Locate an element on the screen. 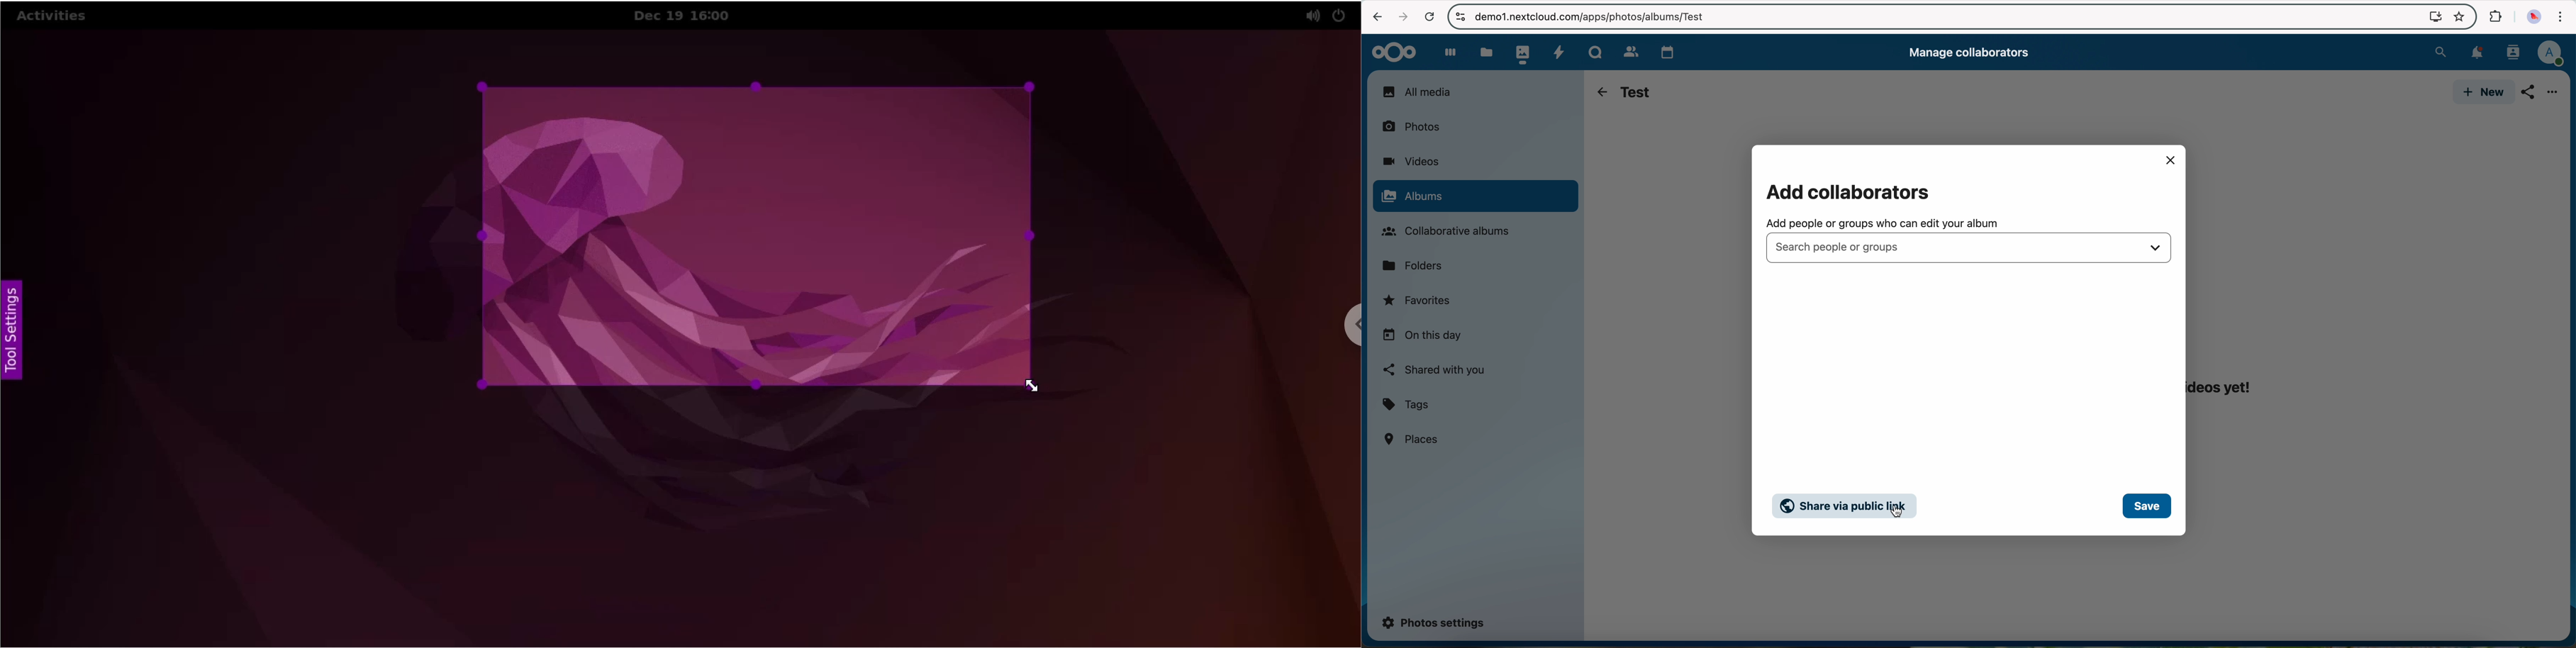 This screenshot has width=2576, height=672. add people or groups who can edit your album is located at coordinates (1883, 223).